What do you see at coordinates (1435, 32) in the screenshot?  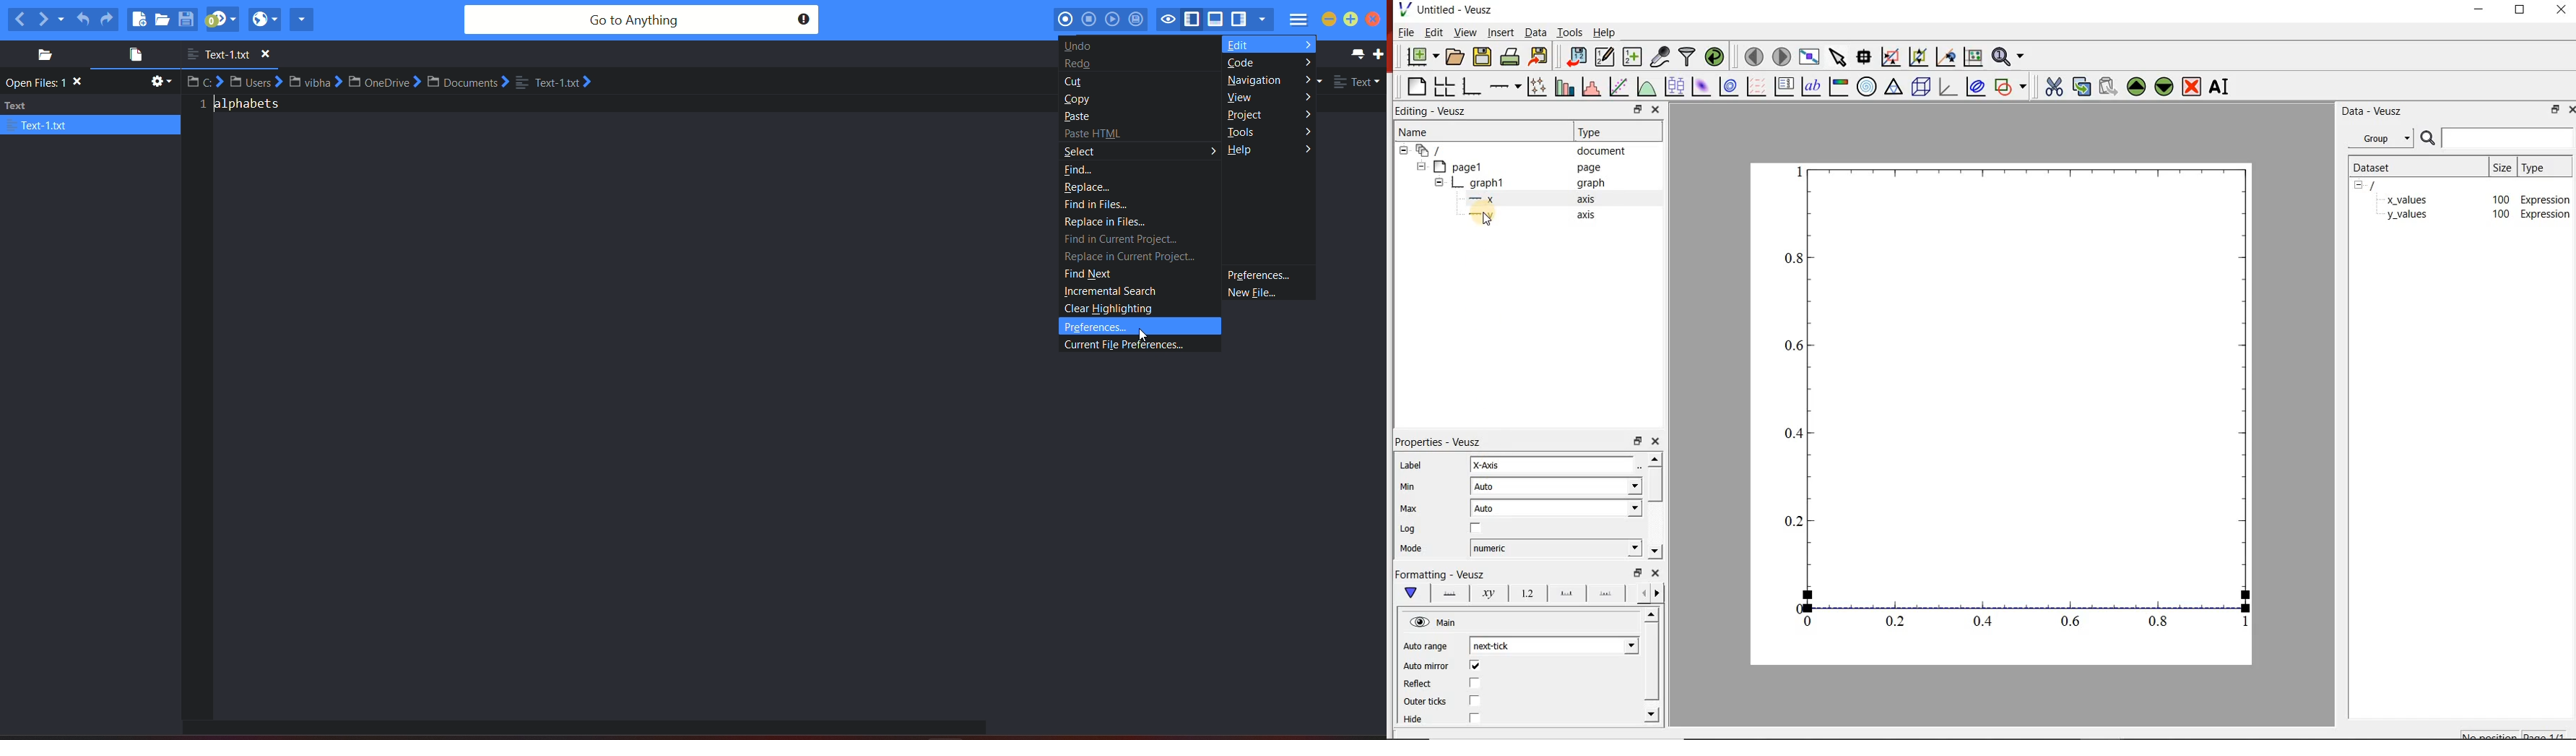 I see `edit ` at bounding box center [1435, 32].